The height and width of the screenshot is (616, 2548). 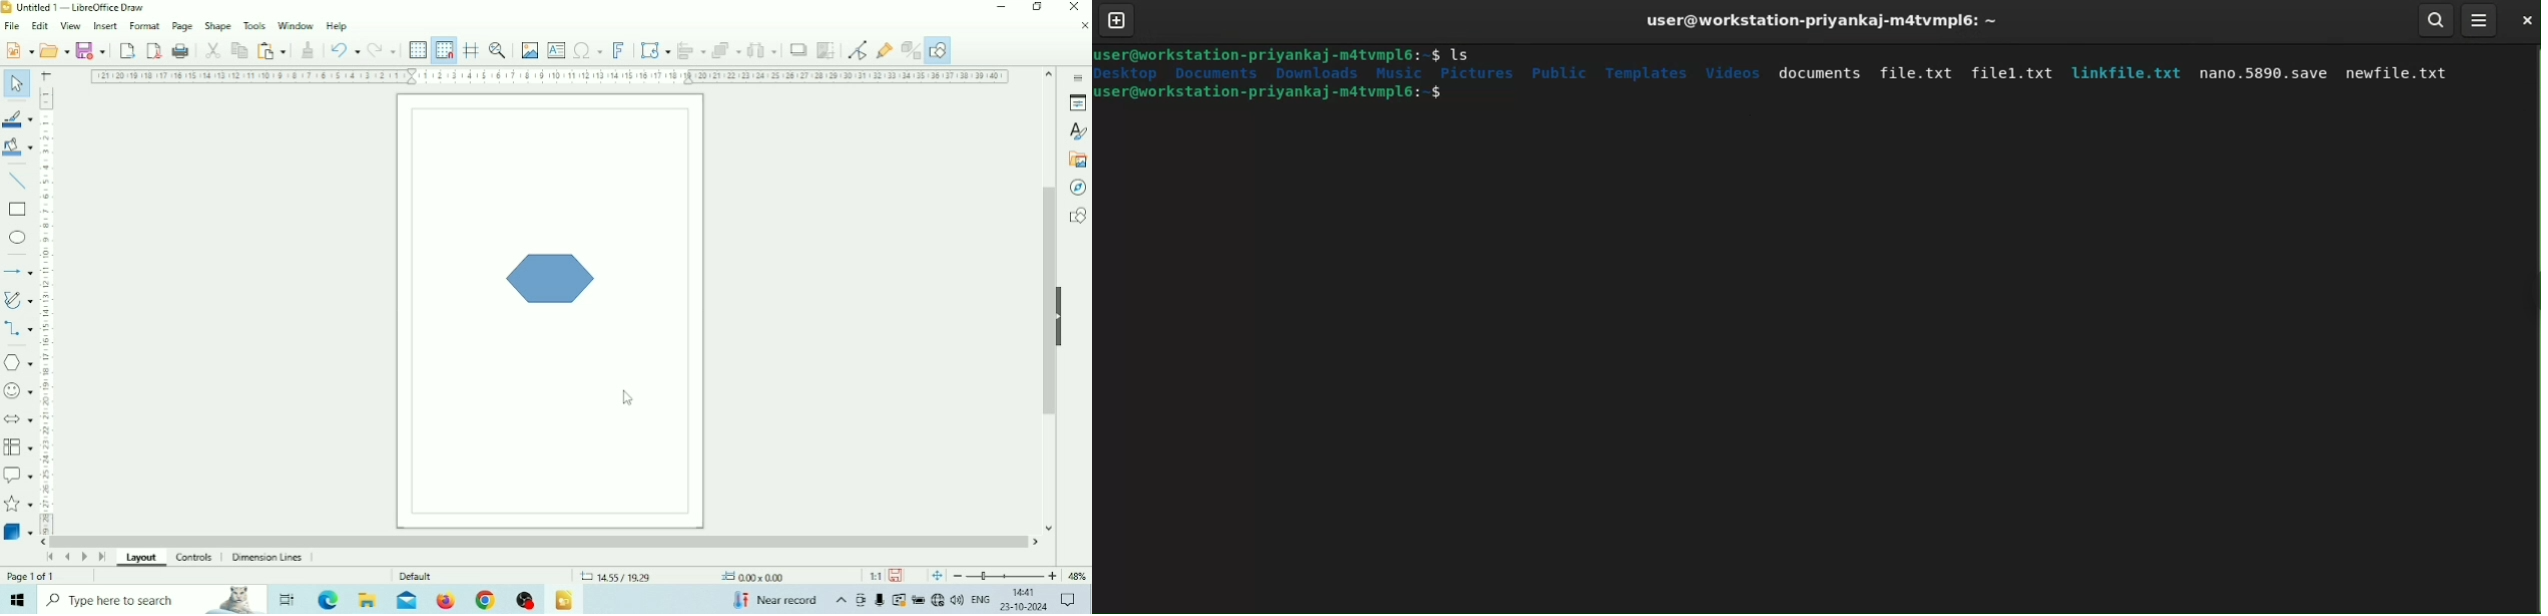 I want to click on Cursor positions, so click(x=682, y=577).